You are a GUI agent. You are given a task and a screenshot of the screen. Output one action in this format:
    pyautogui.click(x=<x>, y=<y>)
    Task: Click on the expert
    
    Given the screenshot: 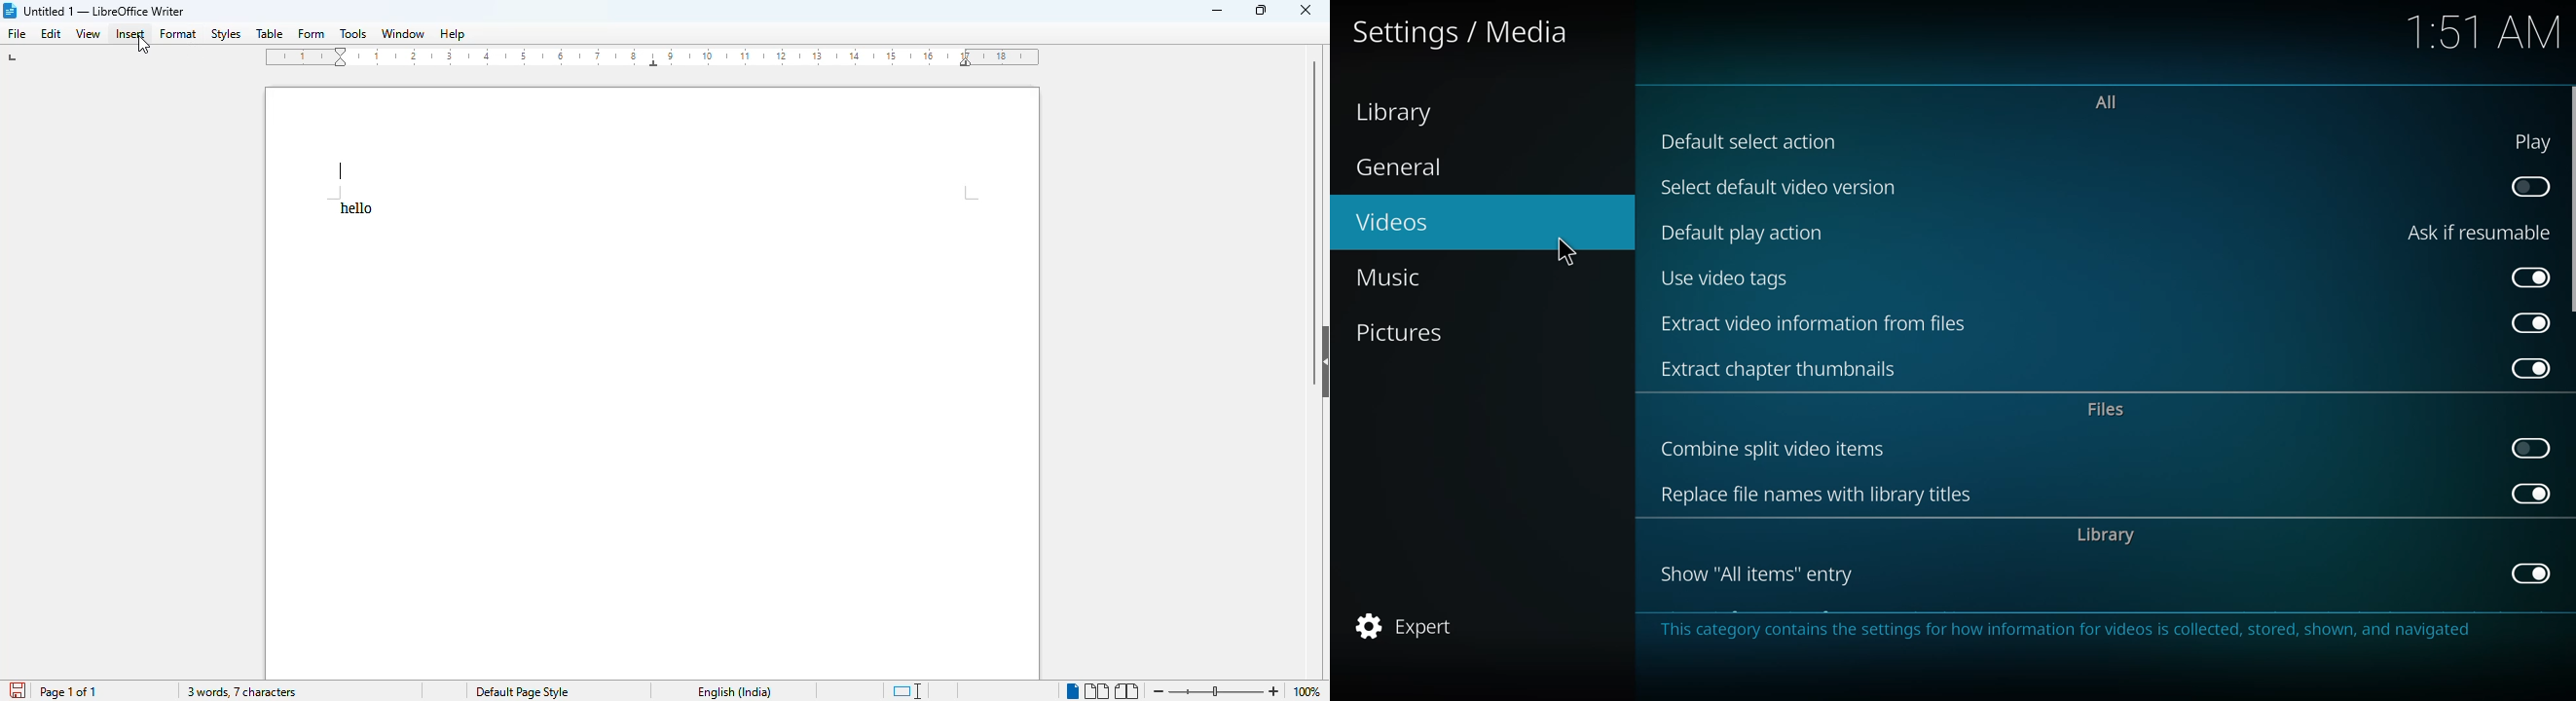 What is the action you would take?
    pyautogui.click(x=1404, y=624)
    